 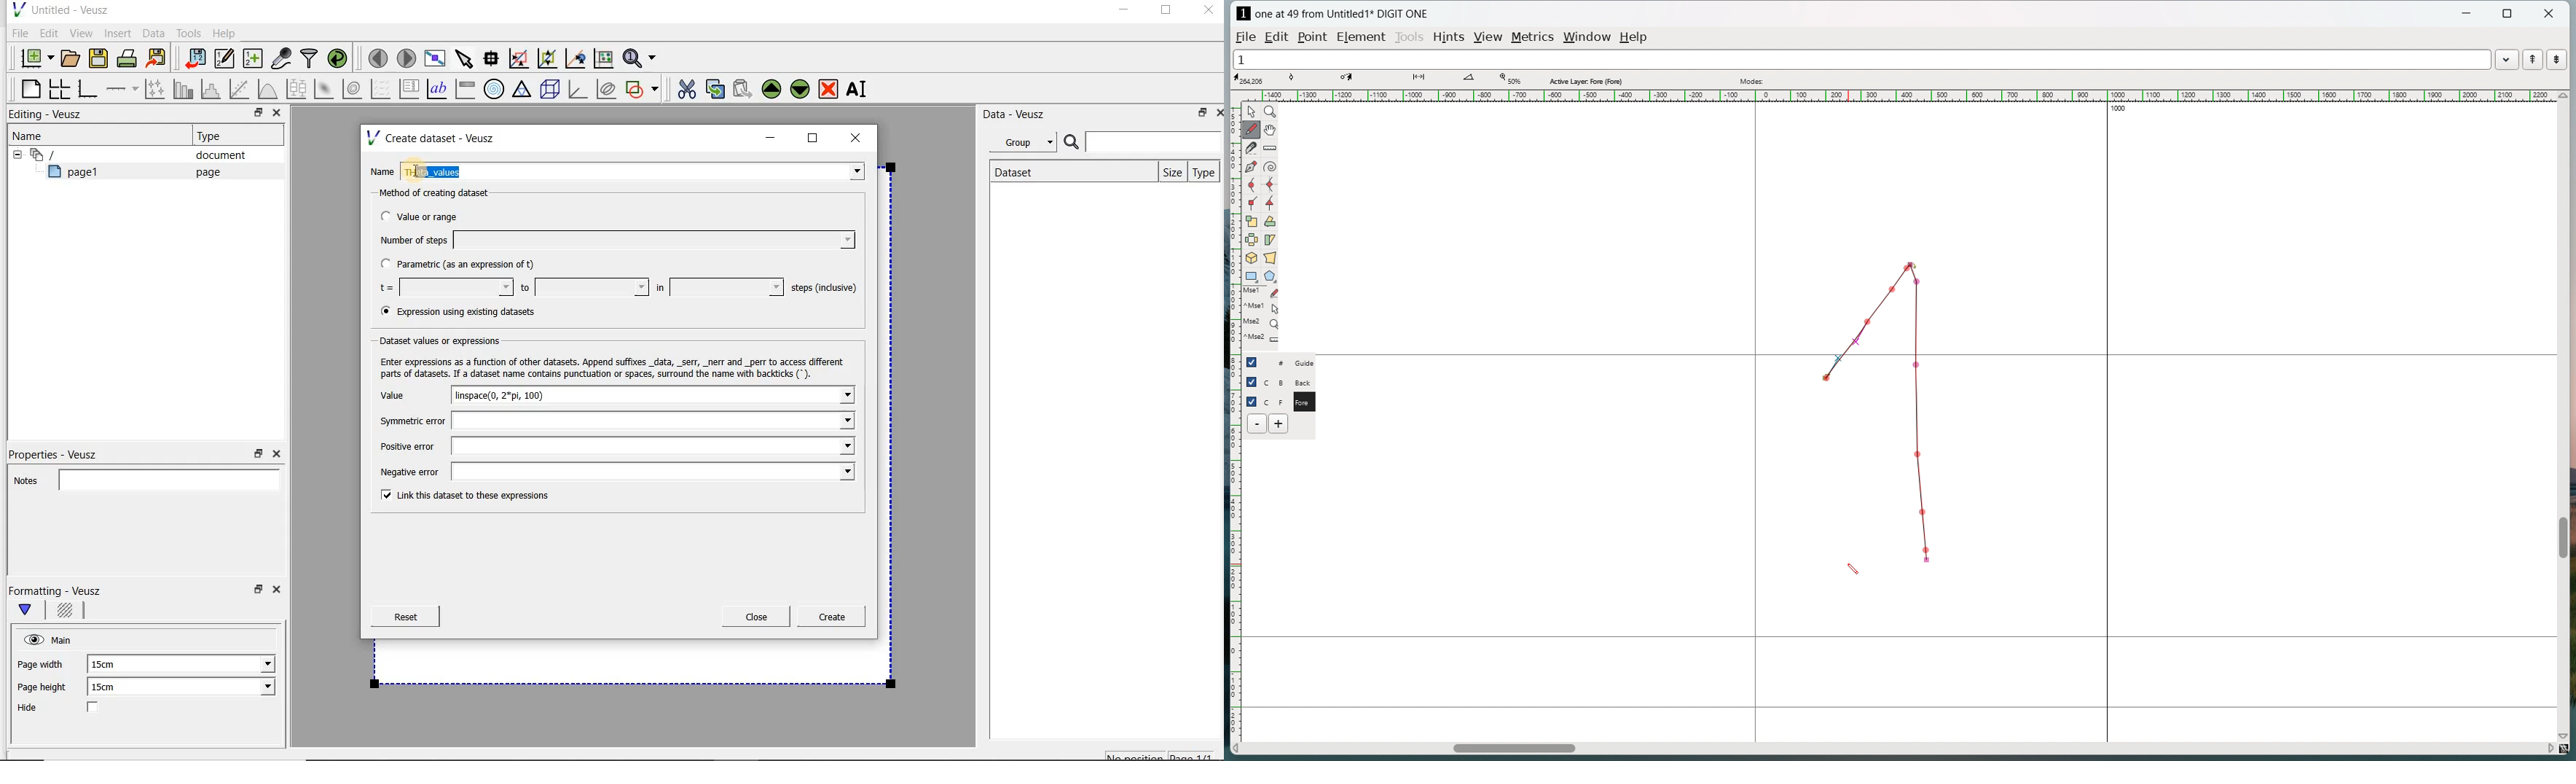 What do you see at coordinates (1271, 147) in the screenshot?
I see `measure distance or angle` at bounding box center [1271, 147].